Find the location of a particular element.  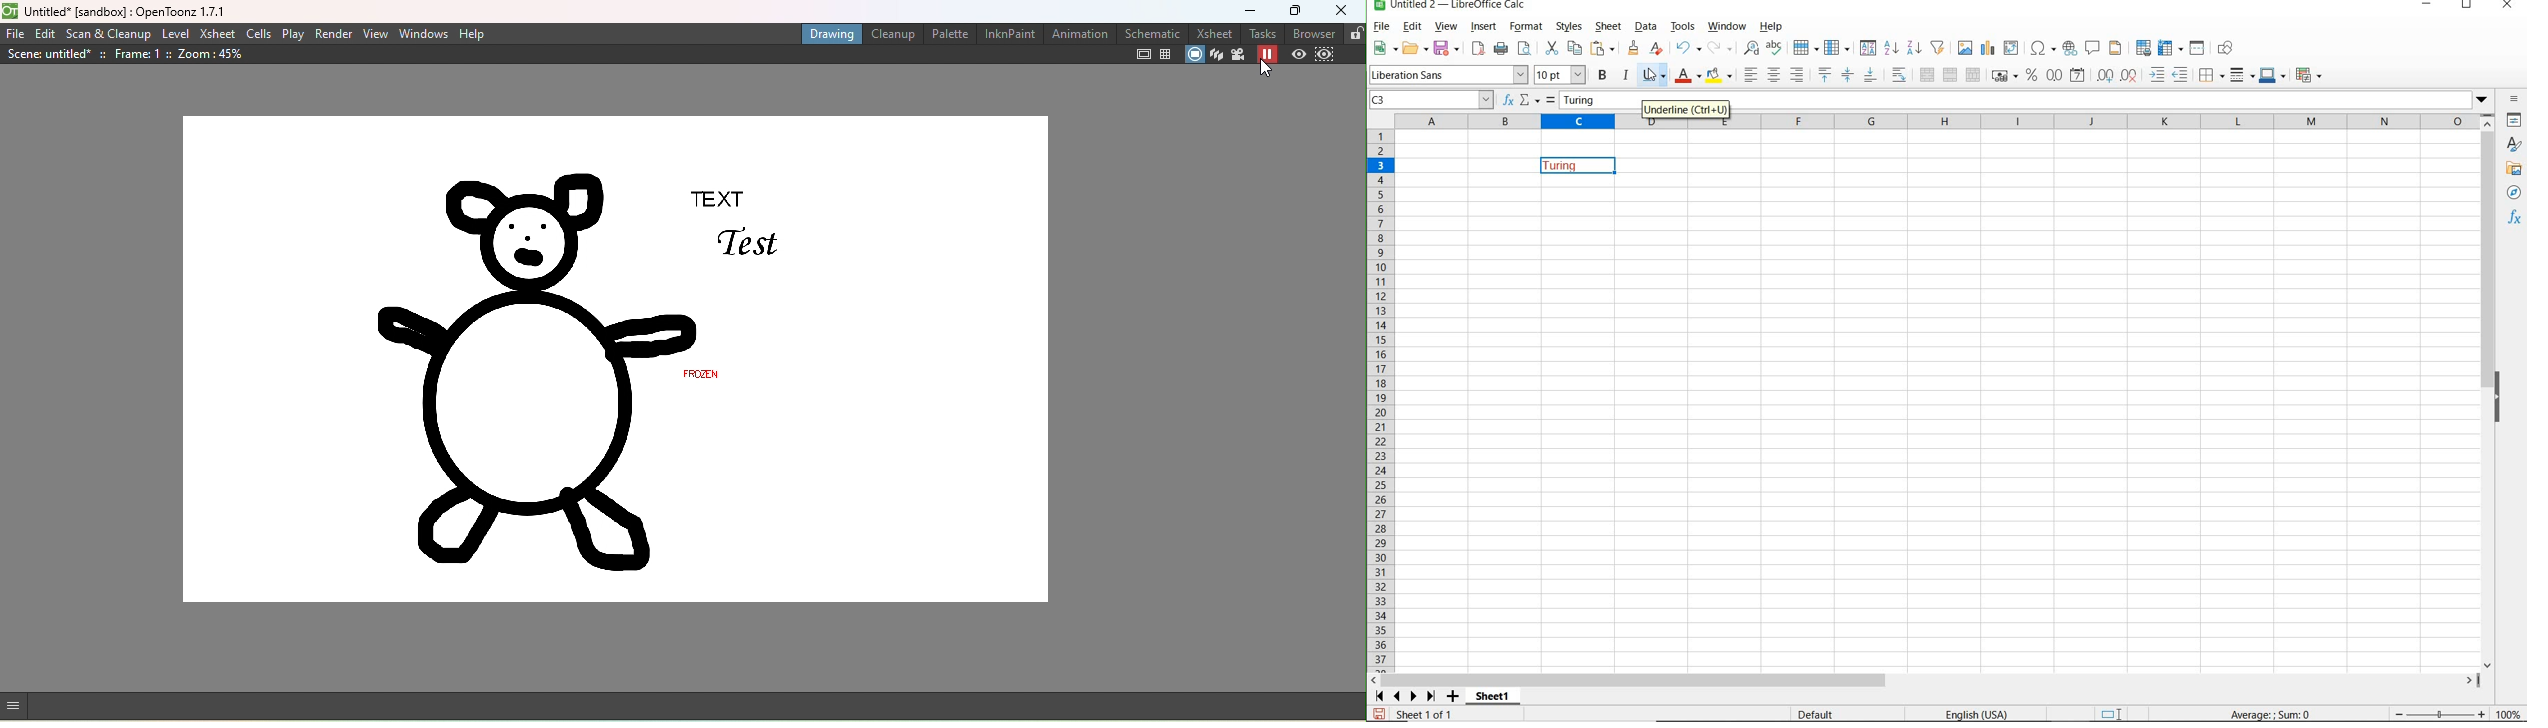

REDO is located at coordinates (1688, 50).